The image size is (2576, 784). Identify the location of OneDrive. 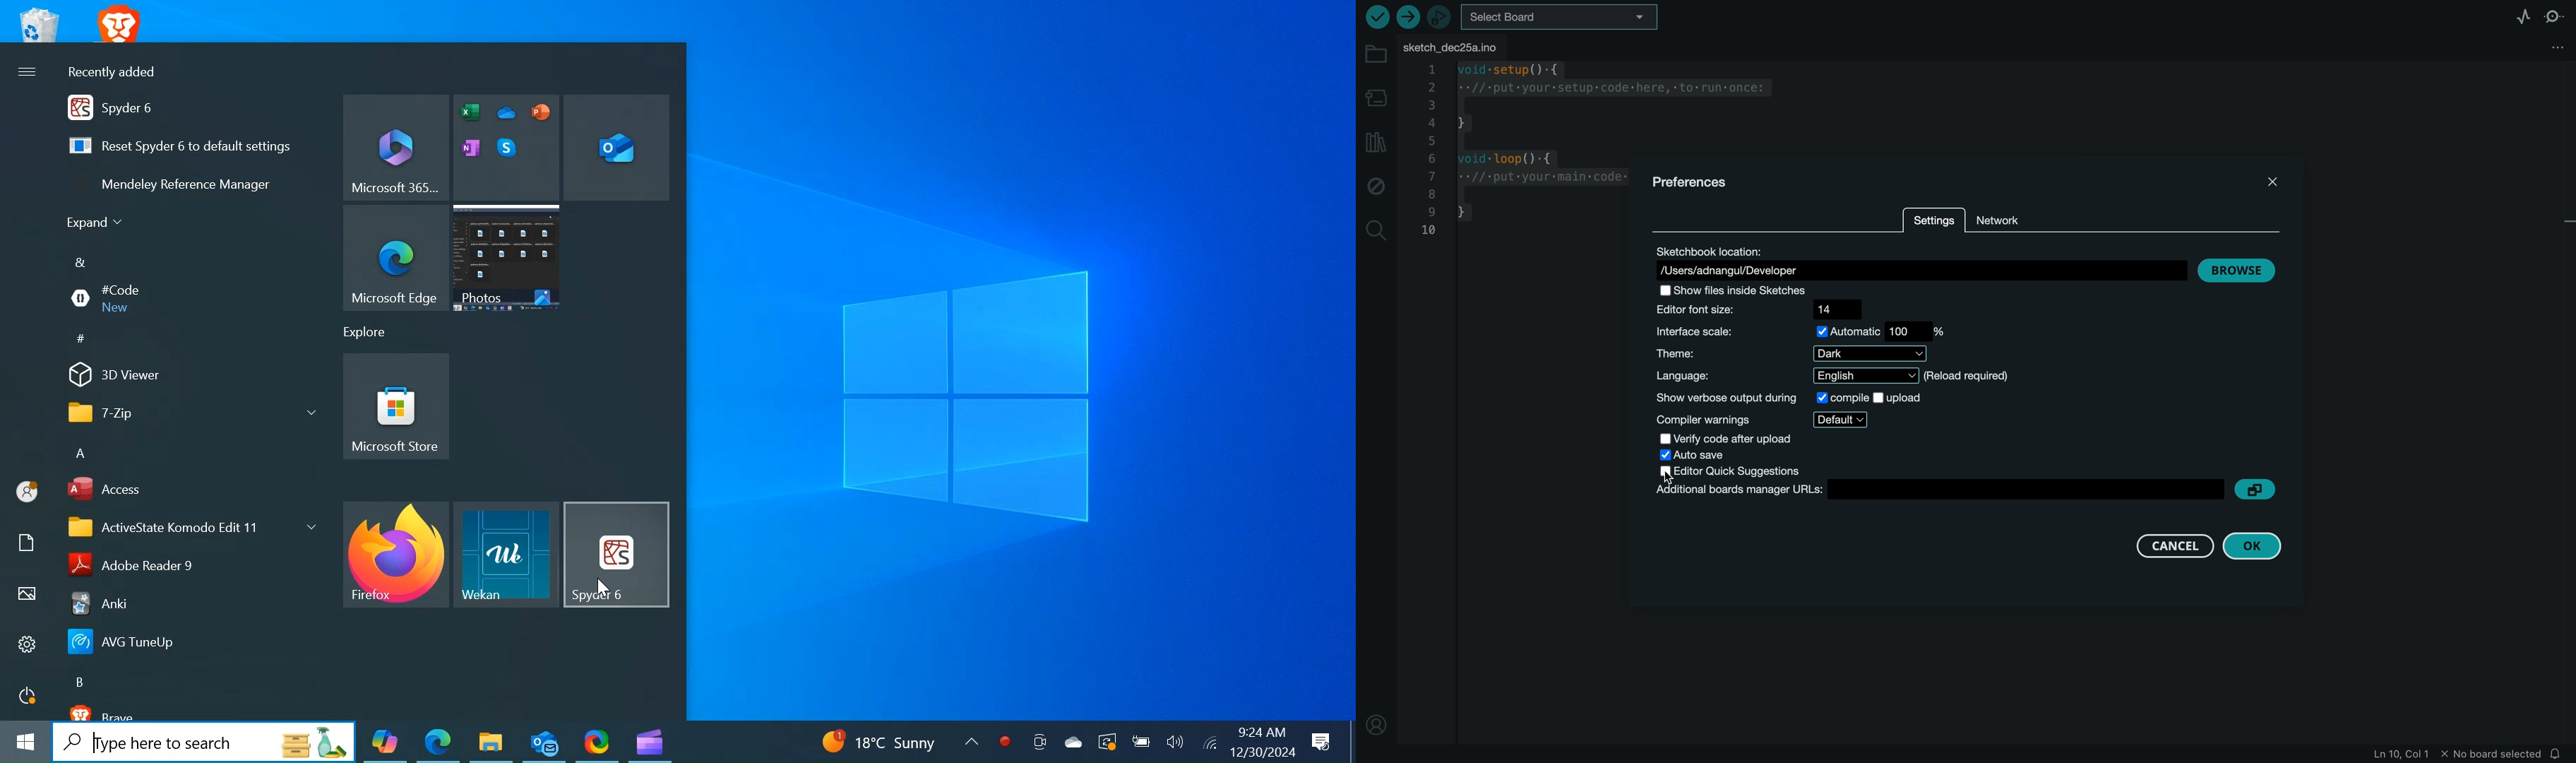
(1074, 740).